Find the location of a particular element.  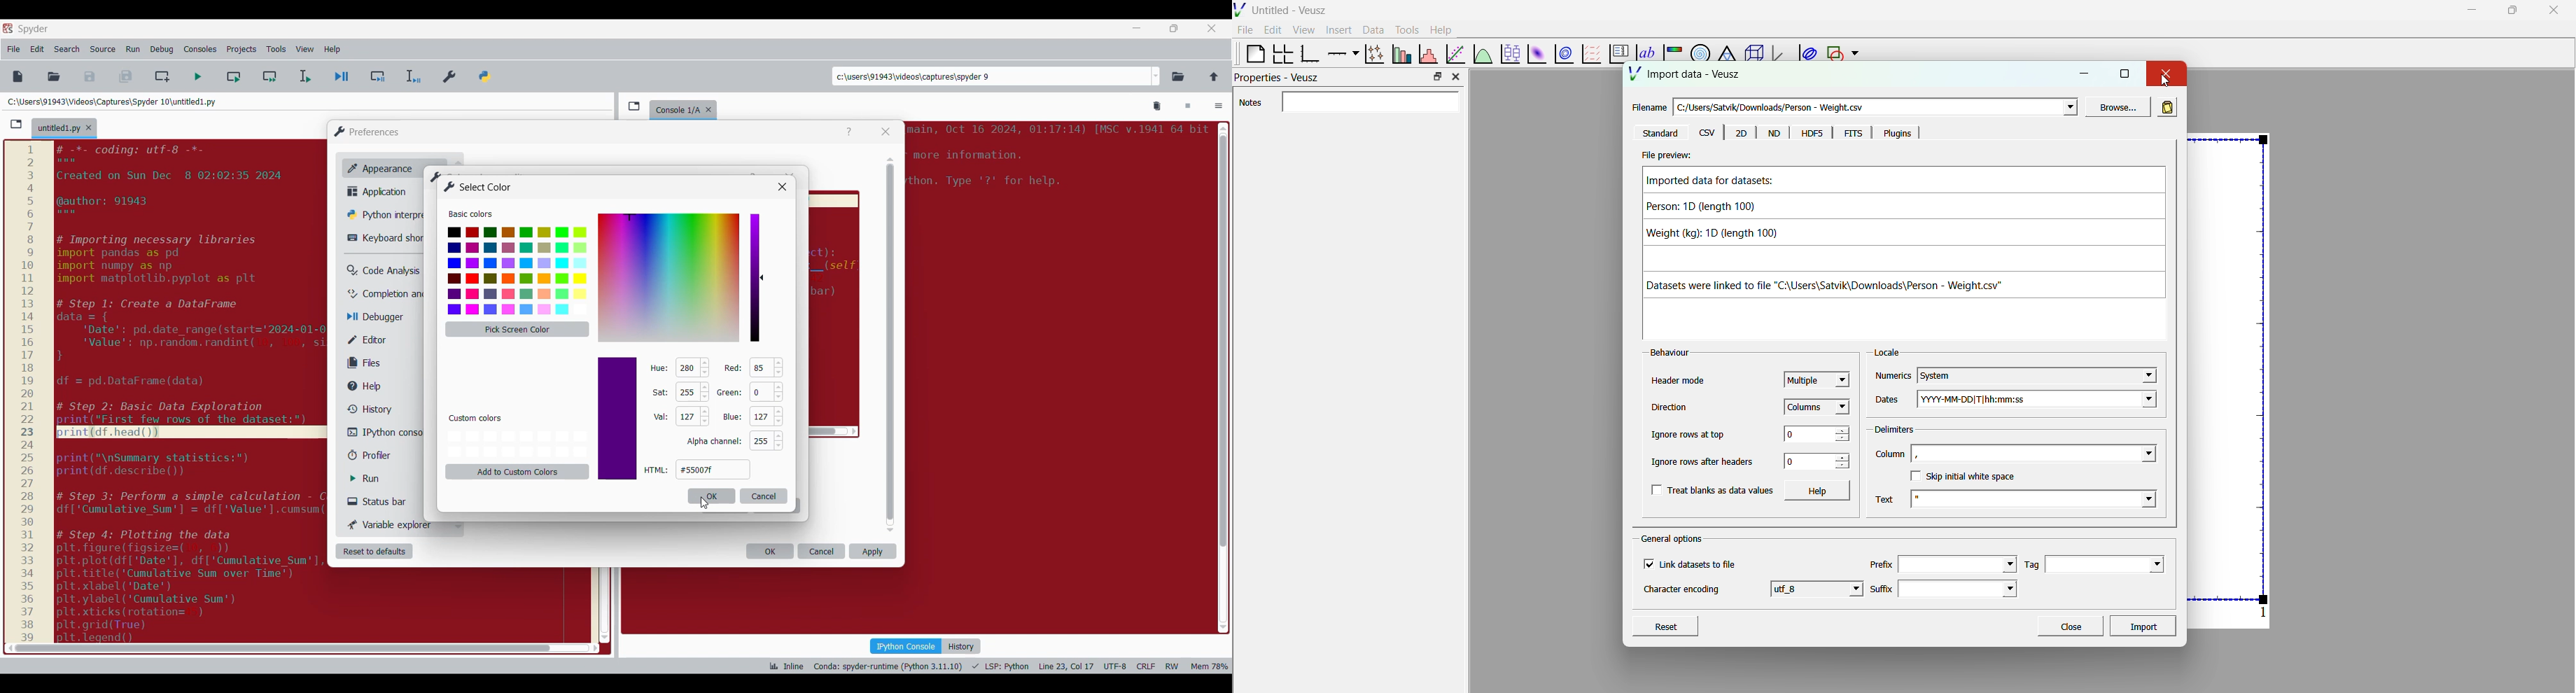

136 is located at coordinates (761, 368).